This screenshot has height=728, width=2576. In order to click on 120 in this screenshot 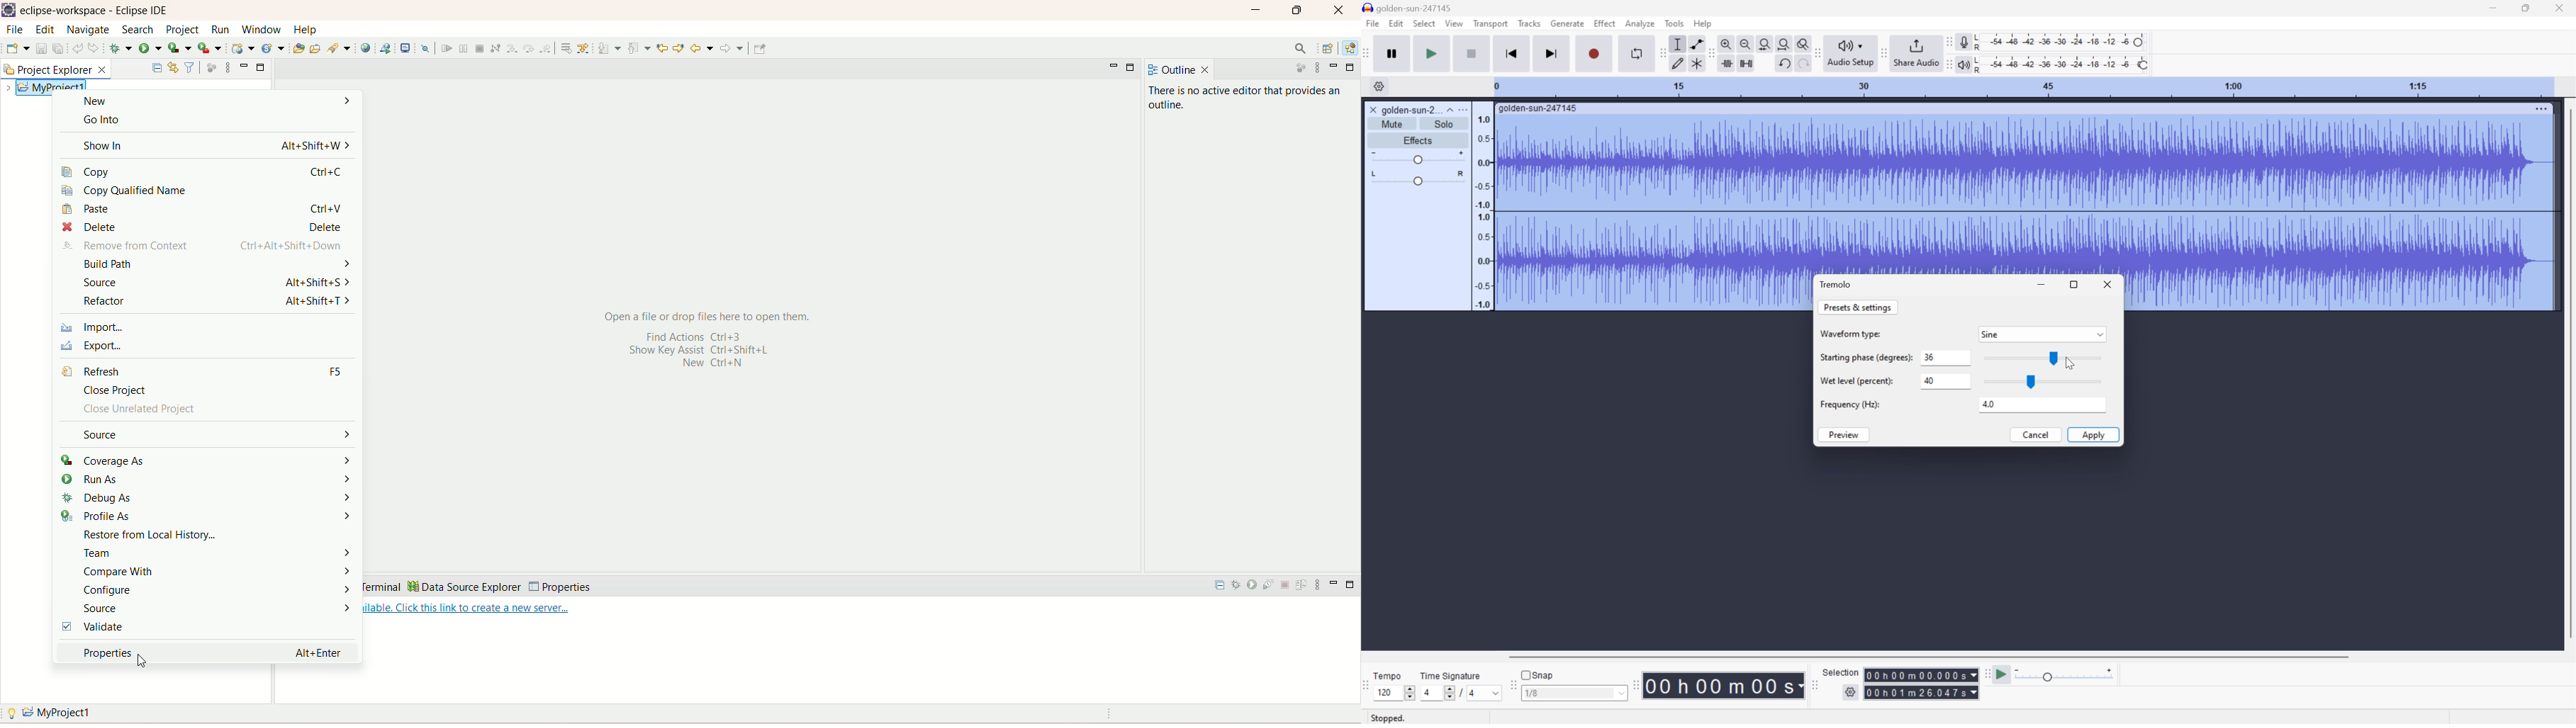, I will do `click(1389, 693)`.